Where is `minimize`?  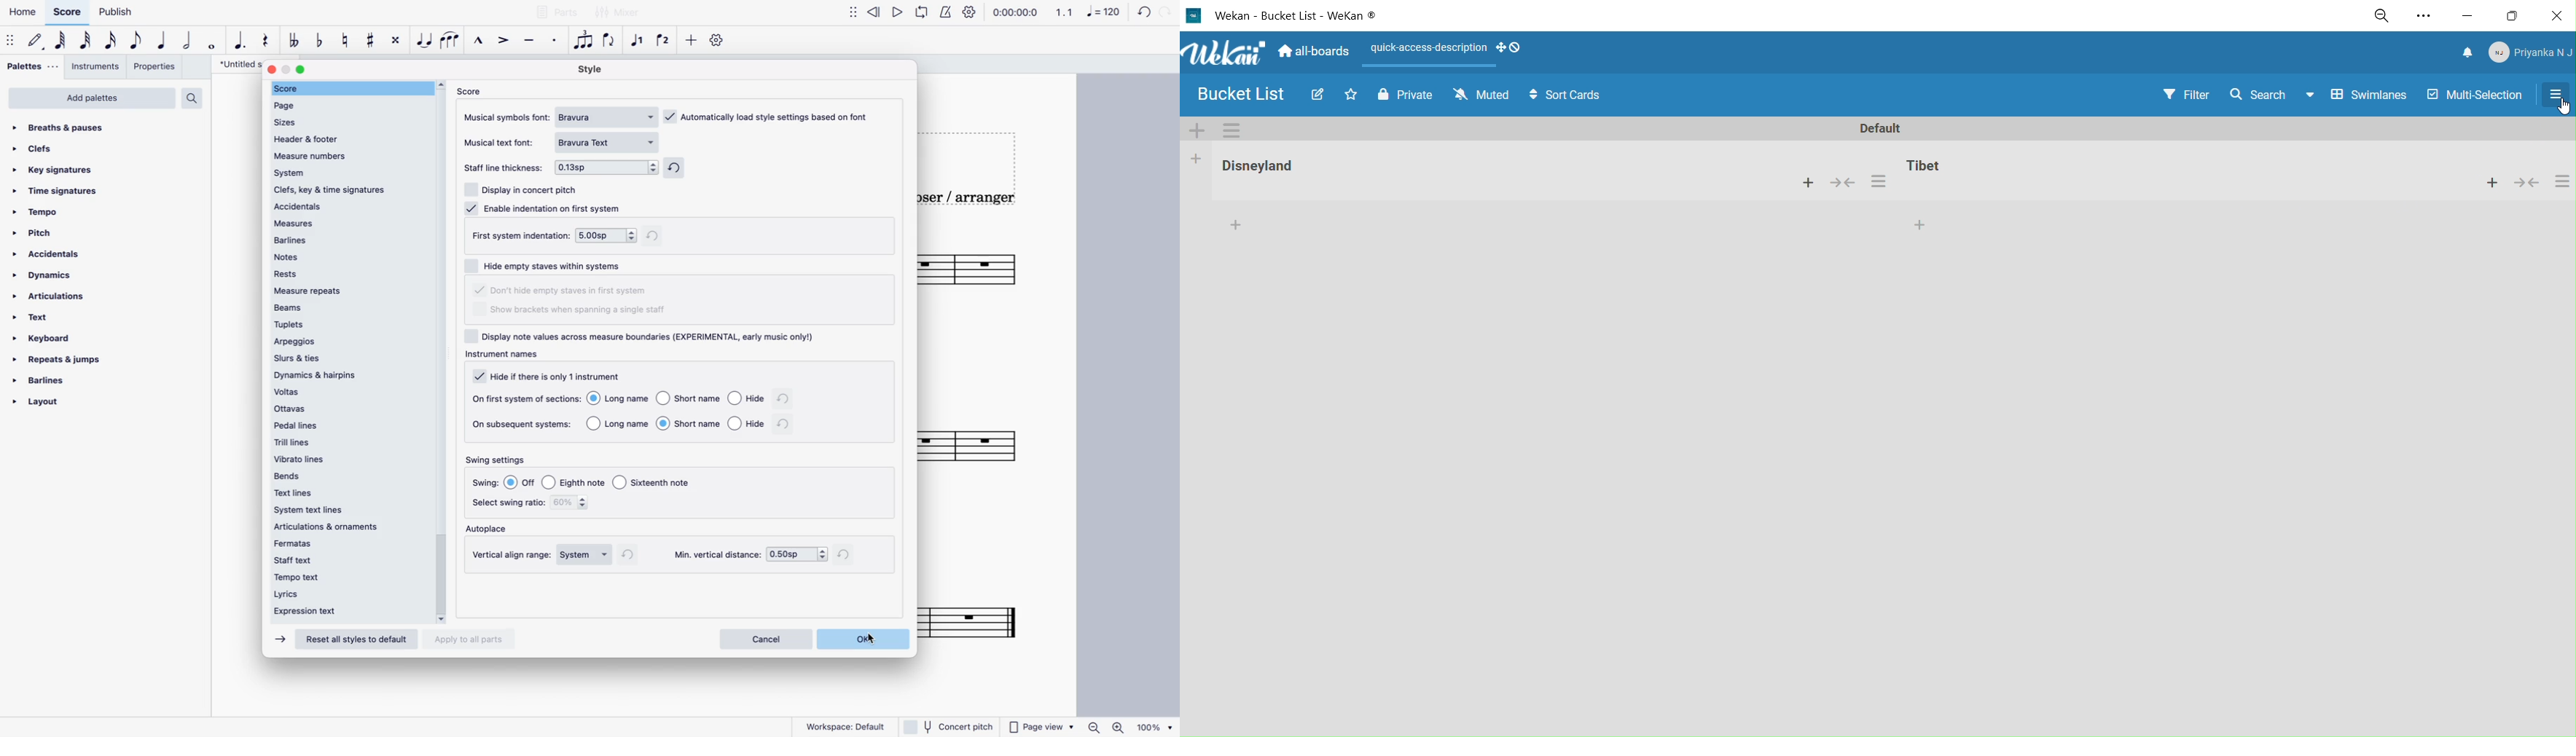 minimize is located at coordinates (2467, 15).